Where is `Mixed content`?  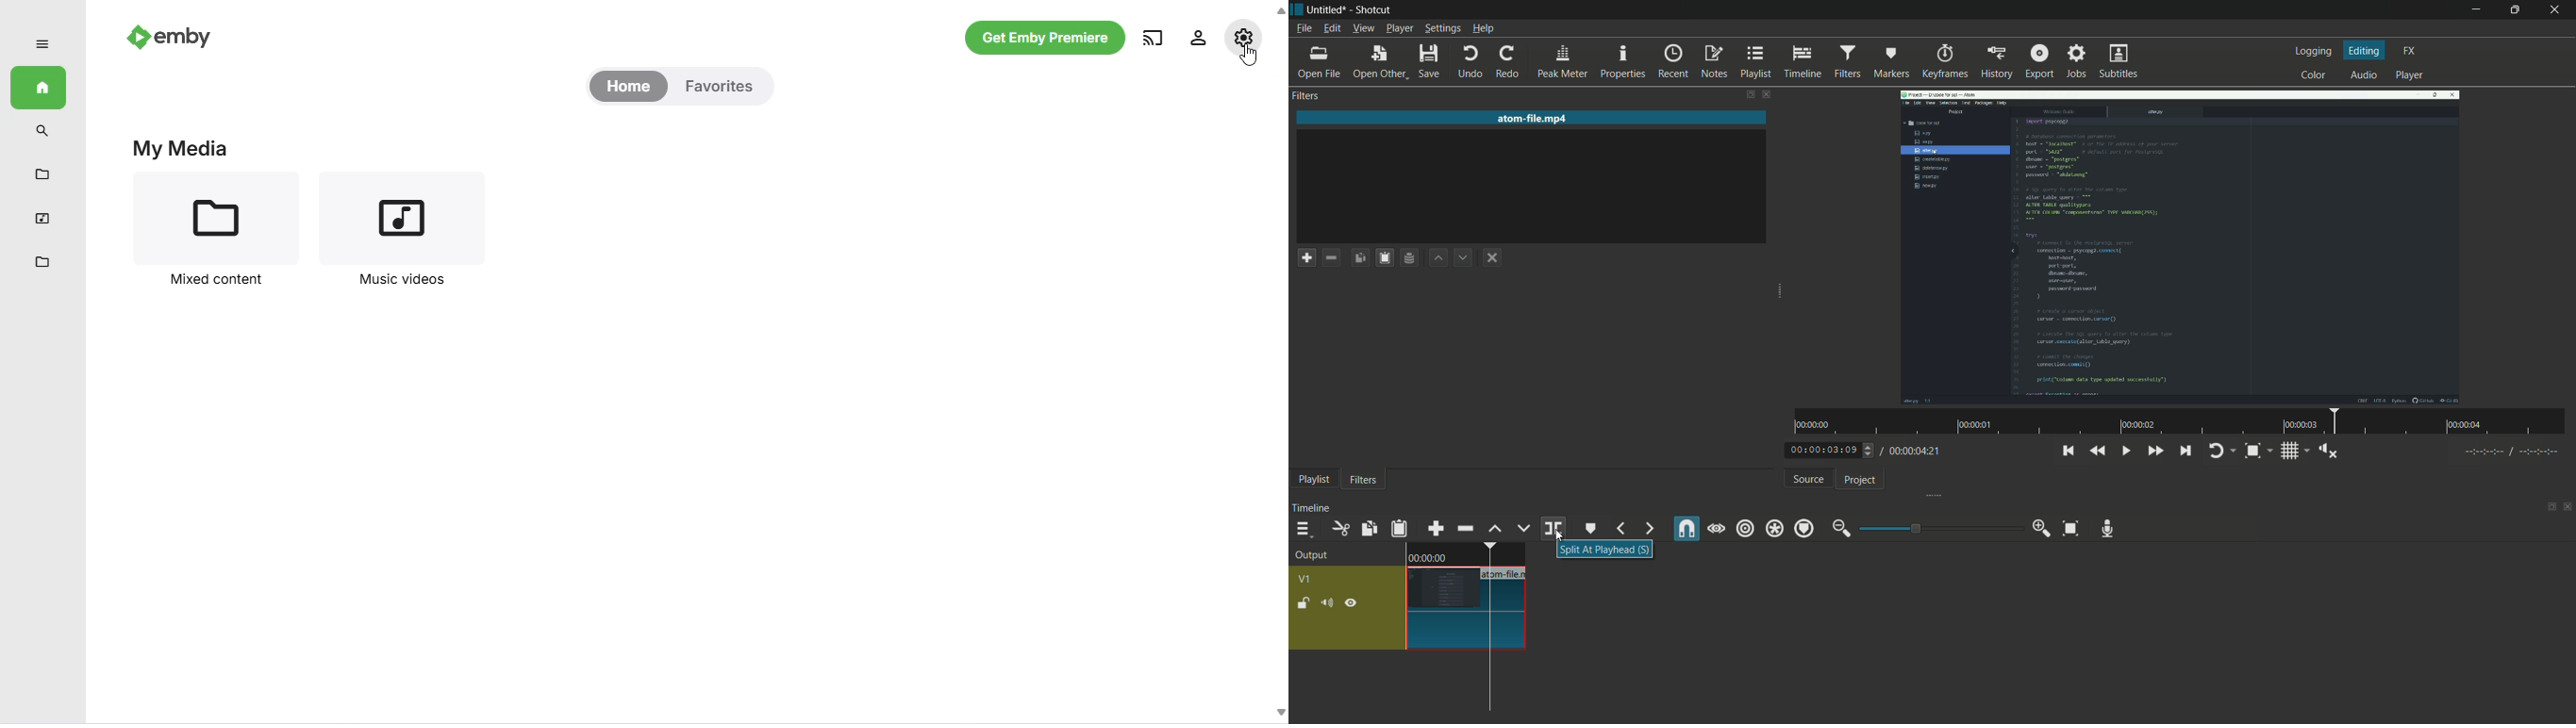 Mixed content is located at coordinates (217, 279).